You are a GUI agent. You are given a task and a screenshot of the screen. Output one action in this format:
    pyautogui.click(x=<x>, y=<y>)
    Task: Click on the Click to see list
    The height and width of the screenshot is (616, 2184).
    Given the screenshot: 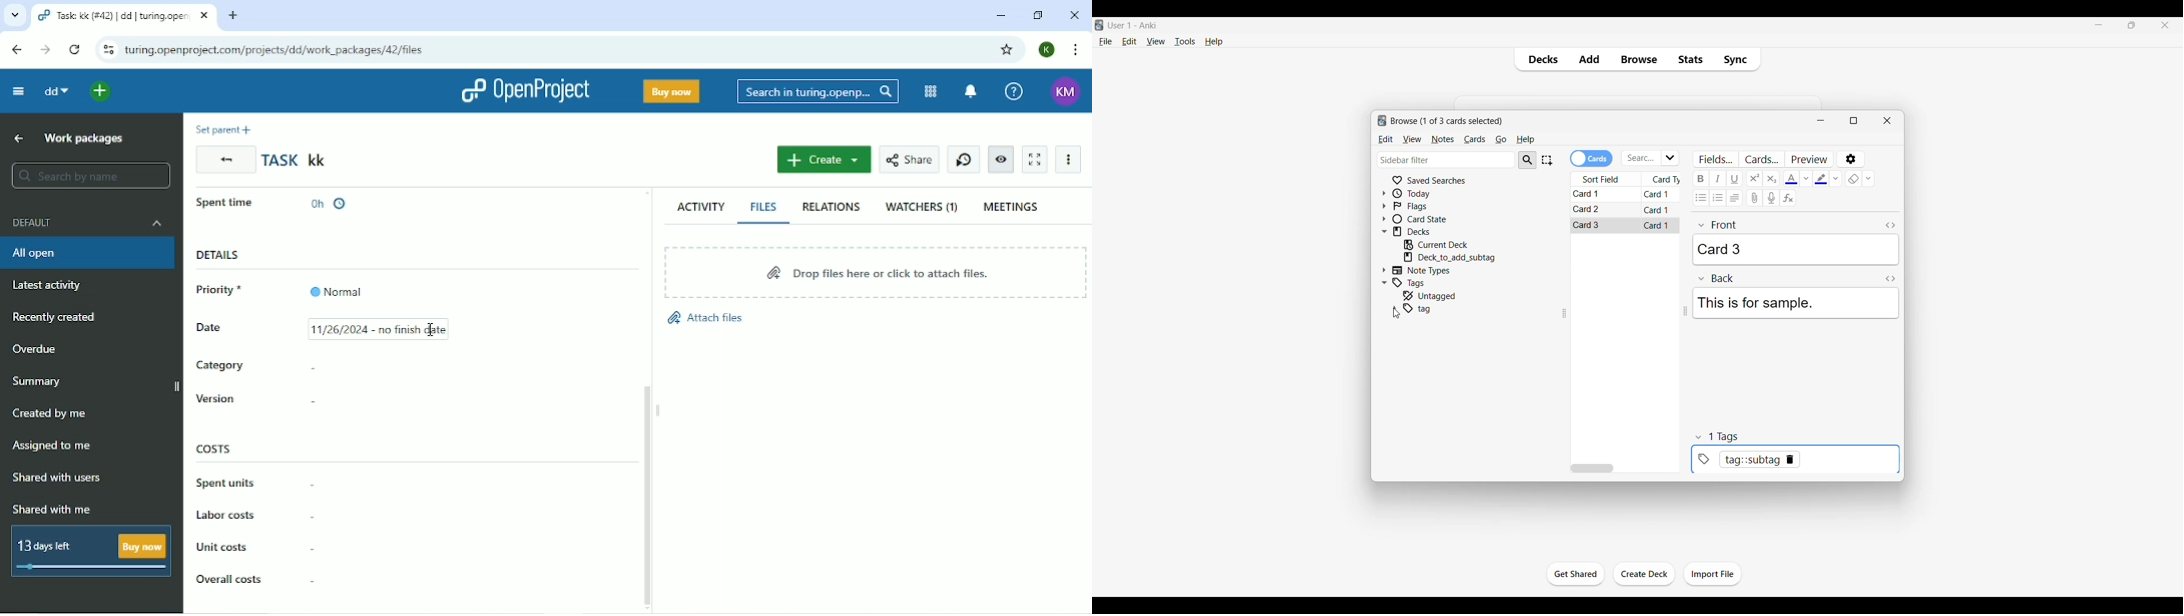 What is the action you would take?
    pyautogui.click(x=1671, y=158)
    